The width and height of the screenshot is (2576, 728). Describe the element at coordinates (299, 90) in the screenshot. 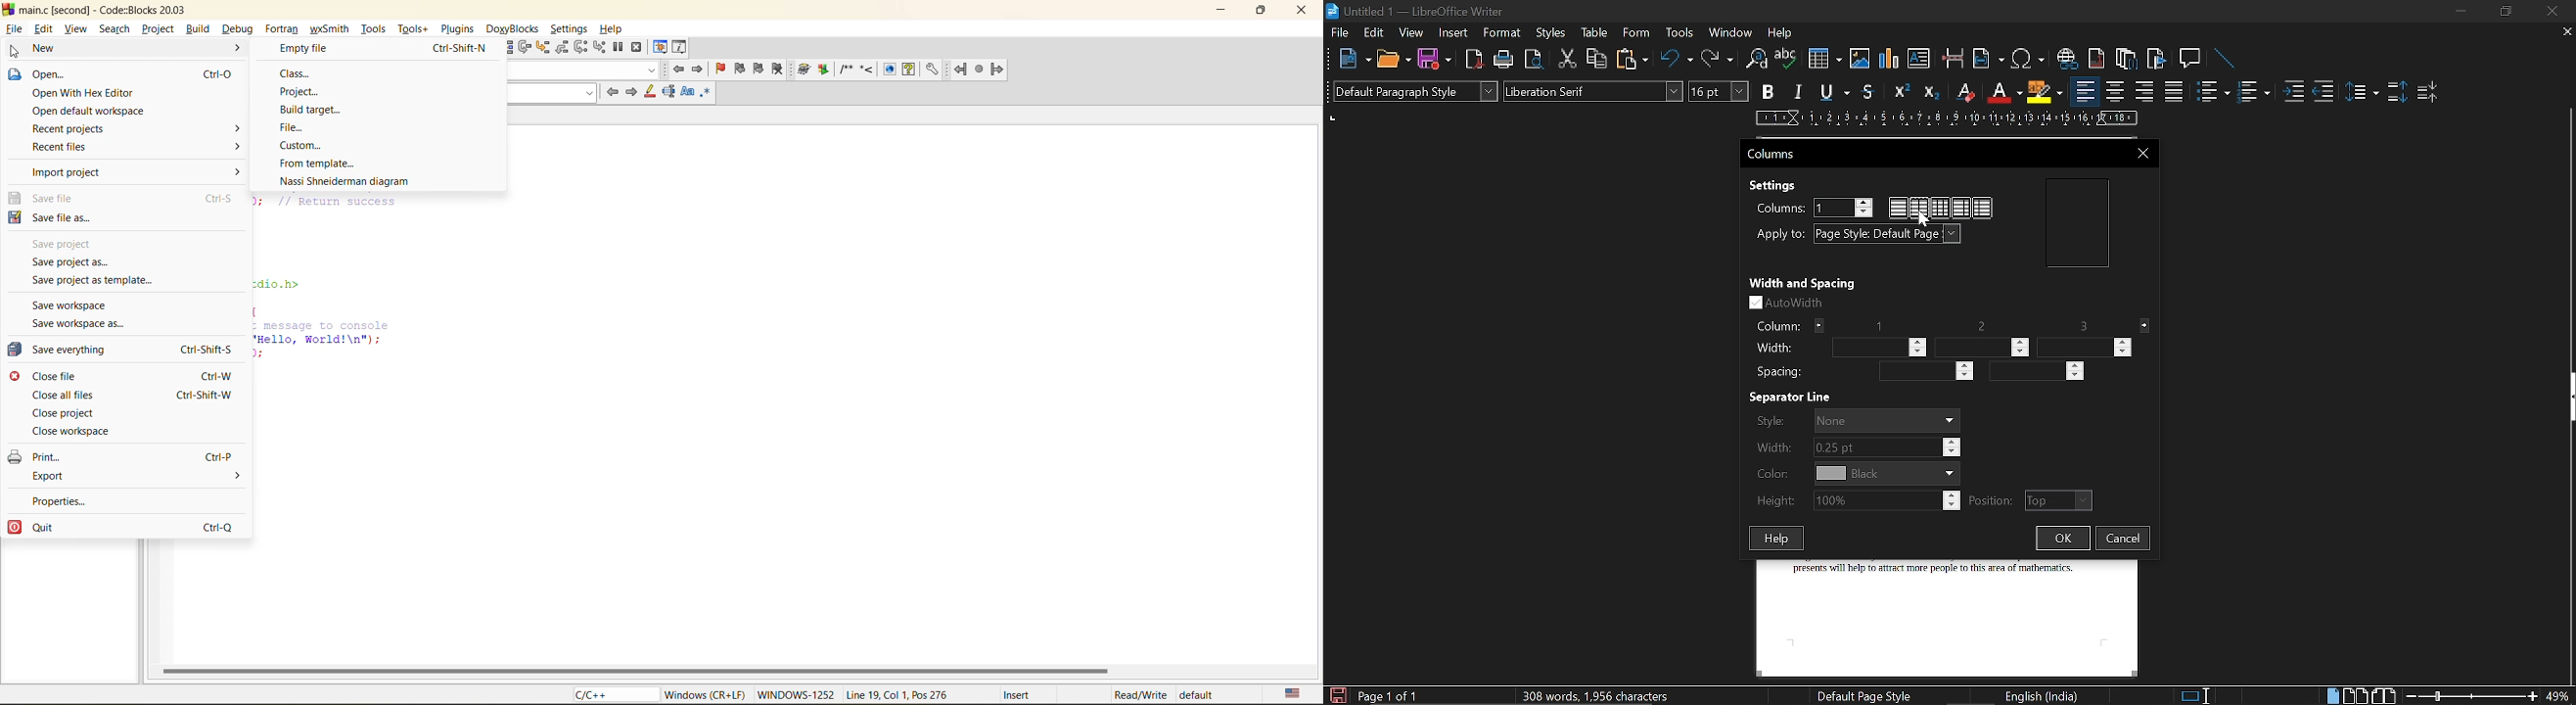

I see `project` at that location.